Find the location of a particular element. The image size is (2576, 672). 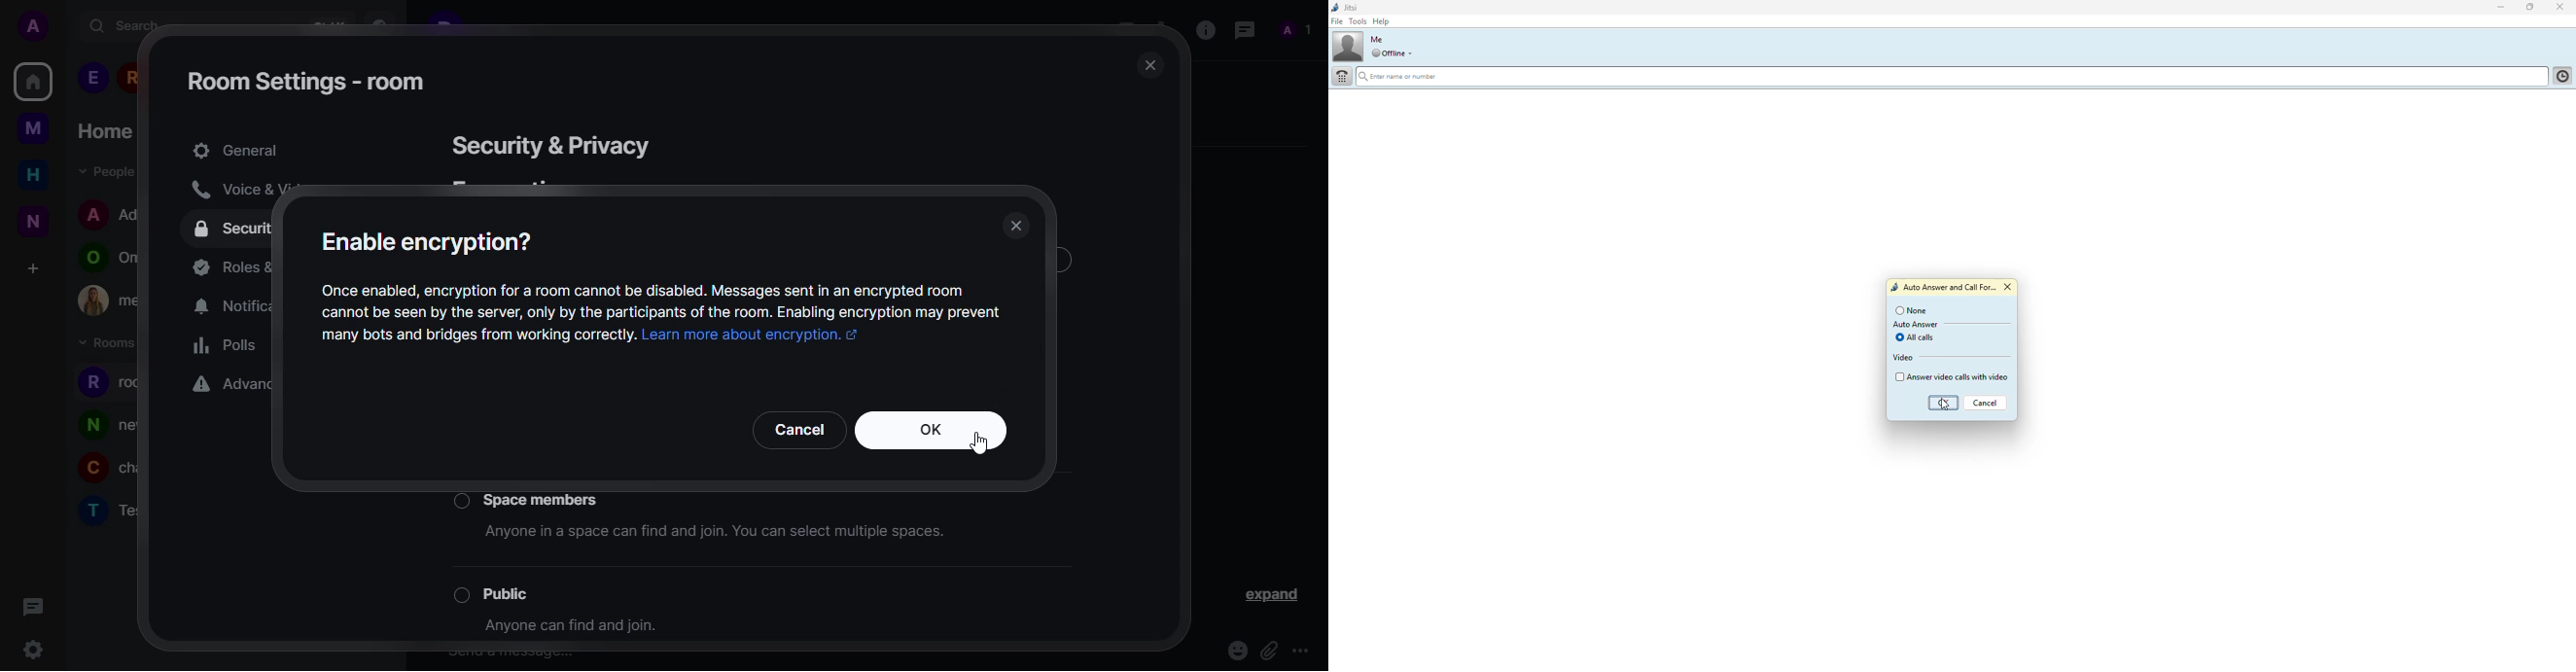

text is located at coordinates (476, 337).